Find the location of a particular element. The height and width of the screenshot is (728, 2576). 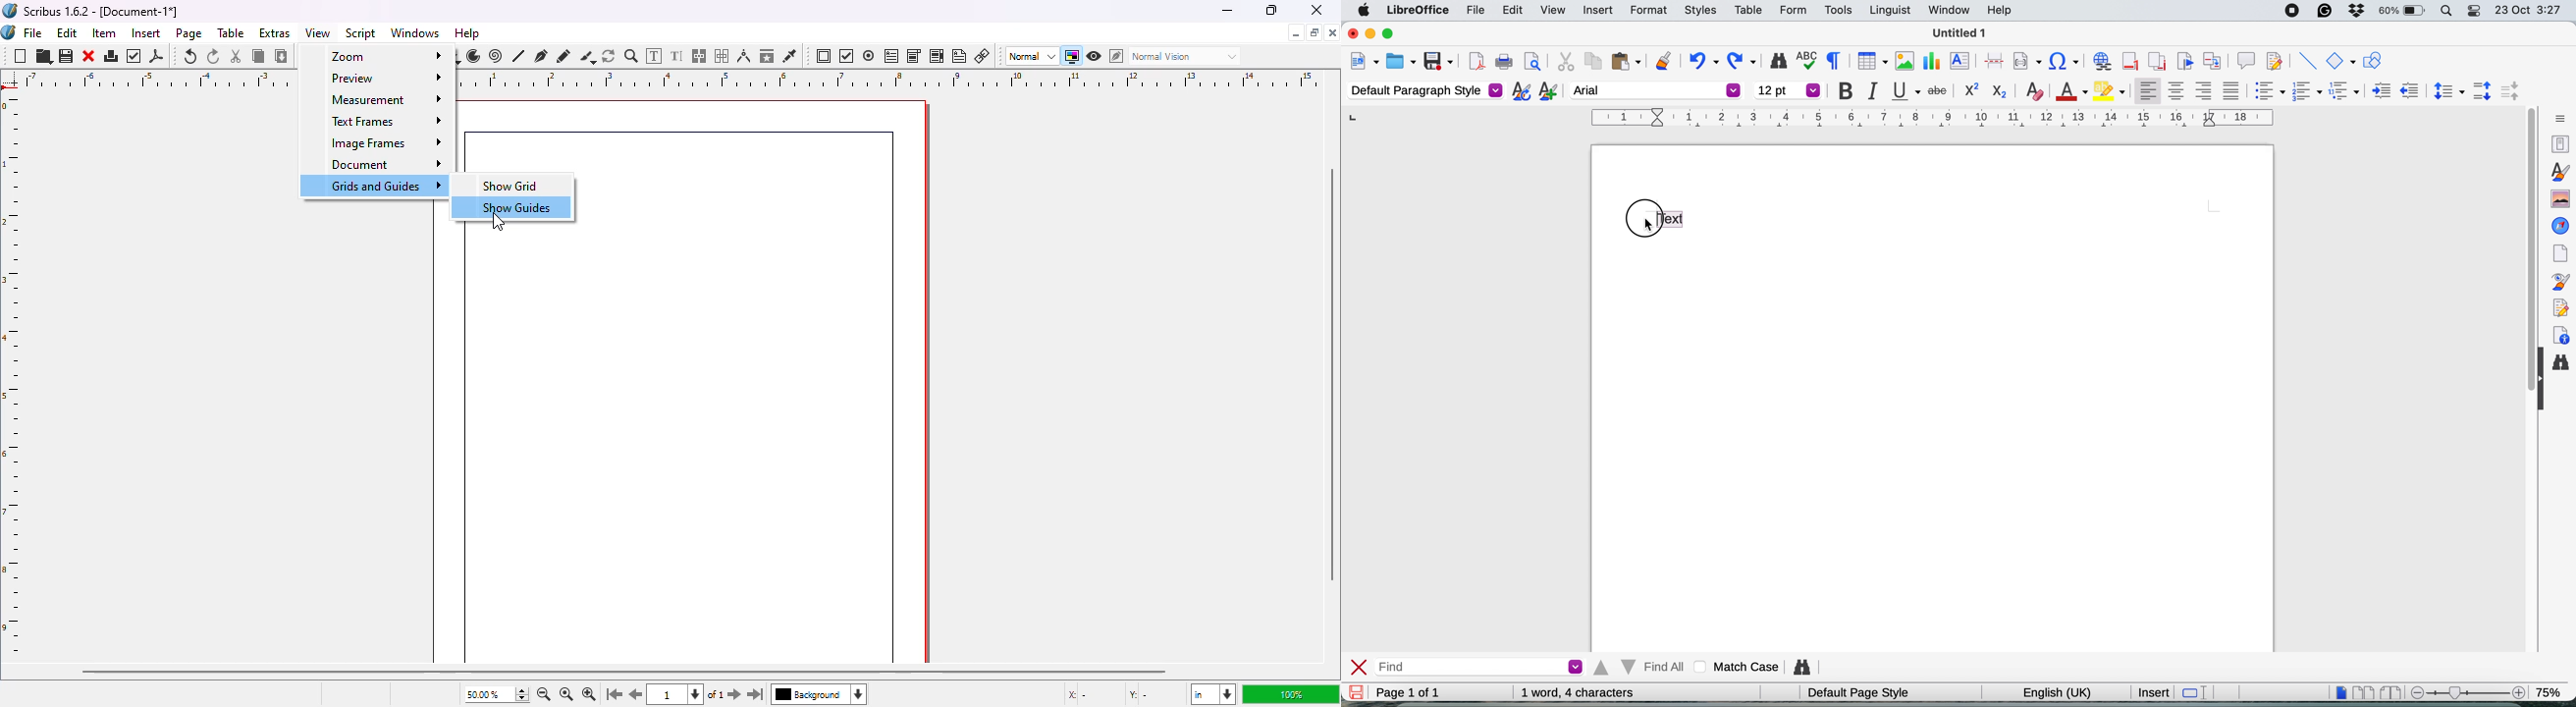

system logo is located at coordinates (1364, 10).